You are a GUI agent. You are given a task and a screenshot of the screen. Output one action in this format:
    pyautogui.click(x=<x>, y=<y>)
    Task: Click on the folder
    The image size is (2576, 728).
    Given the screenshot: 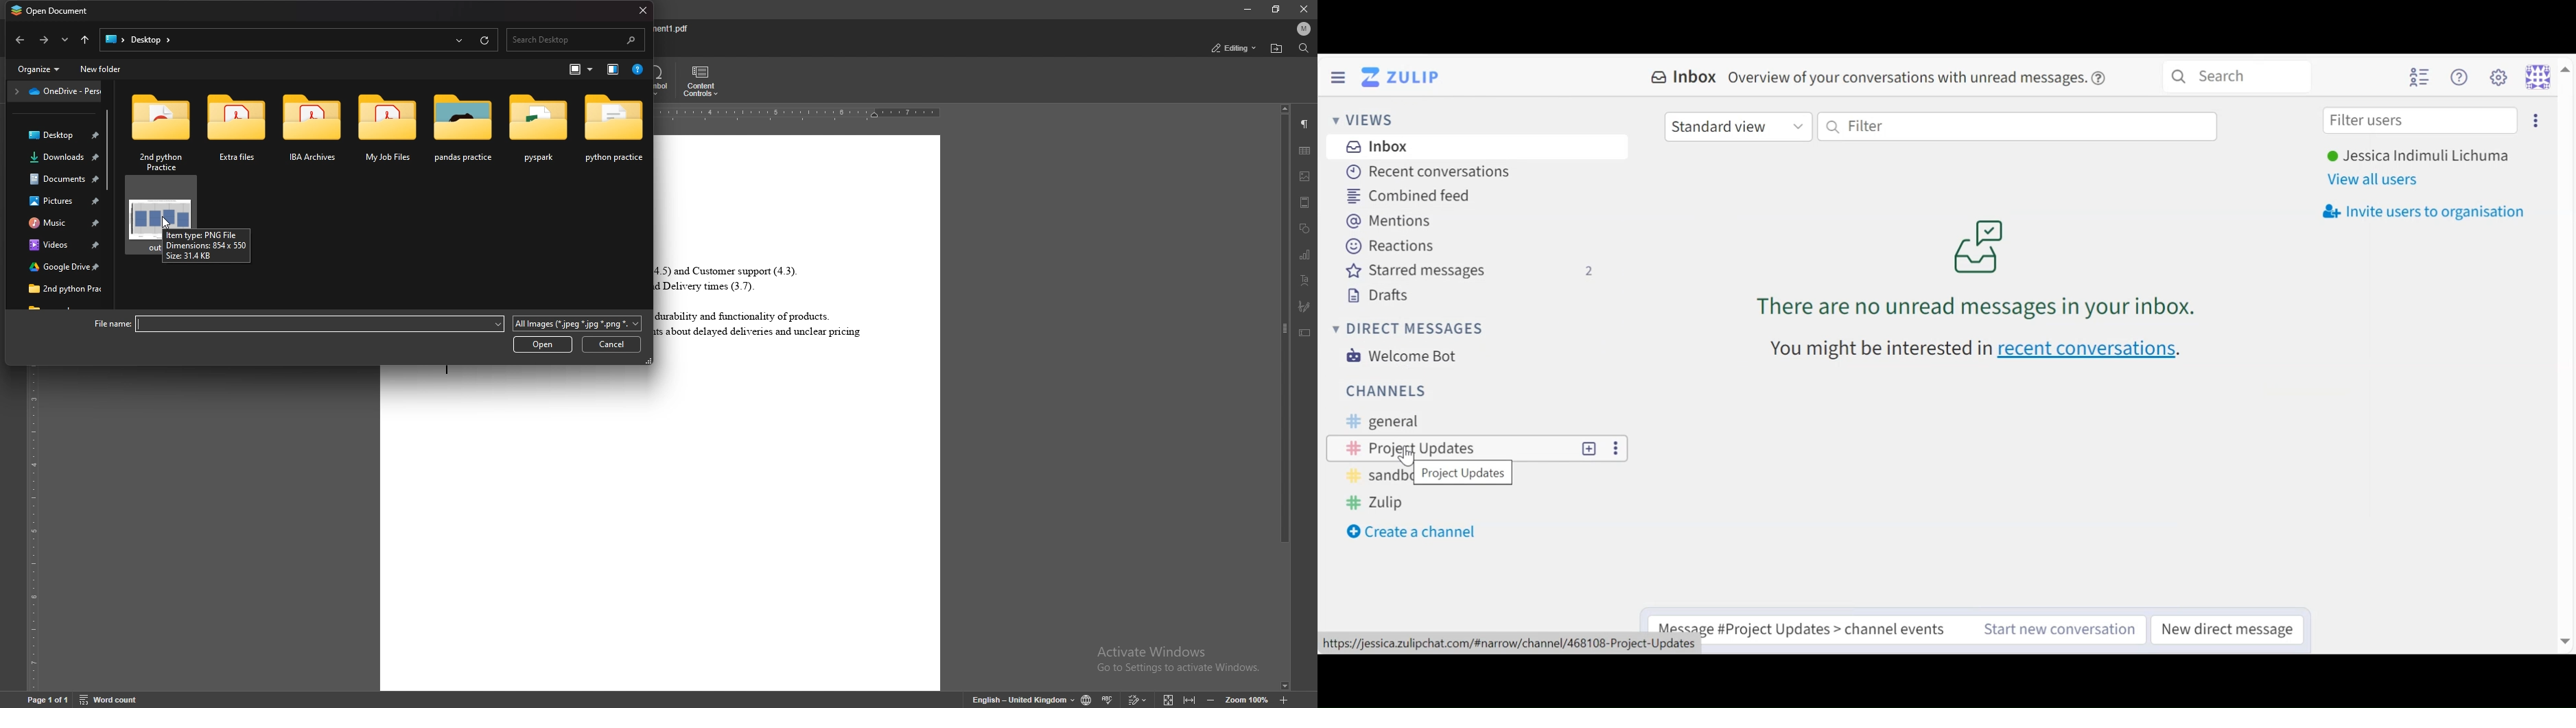 What is the action you would take?
    pyautogui.click(x=53, y=287)
    